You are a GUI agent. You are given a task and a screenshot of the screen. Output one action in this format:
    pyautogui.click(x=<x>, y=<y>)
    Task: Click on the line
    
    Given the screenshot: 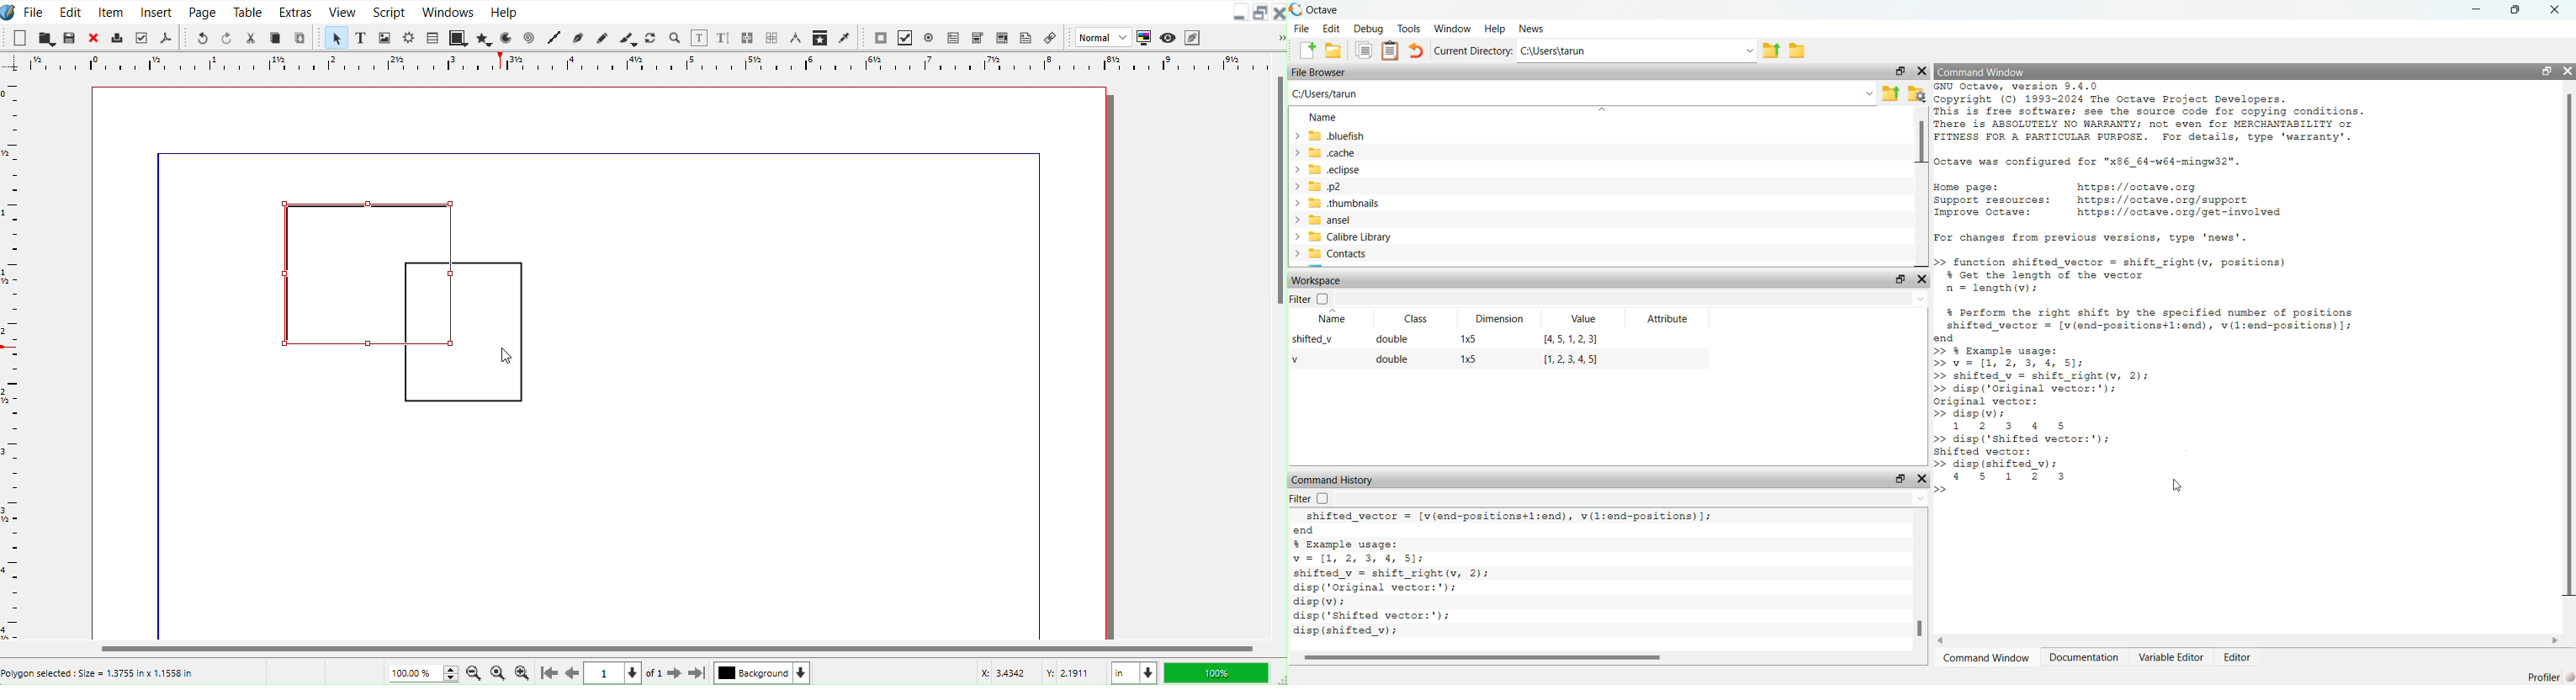 What is the action you would take?
    pyautogui.click(x=162, y=401)
    